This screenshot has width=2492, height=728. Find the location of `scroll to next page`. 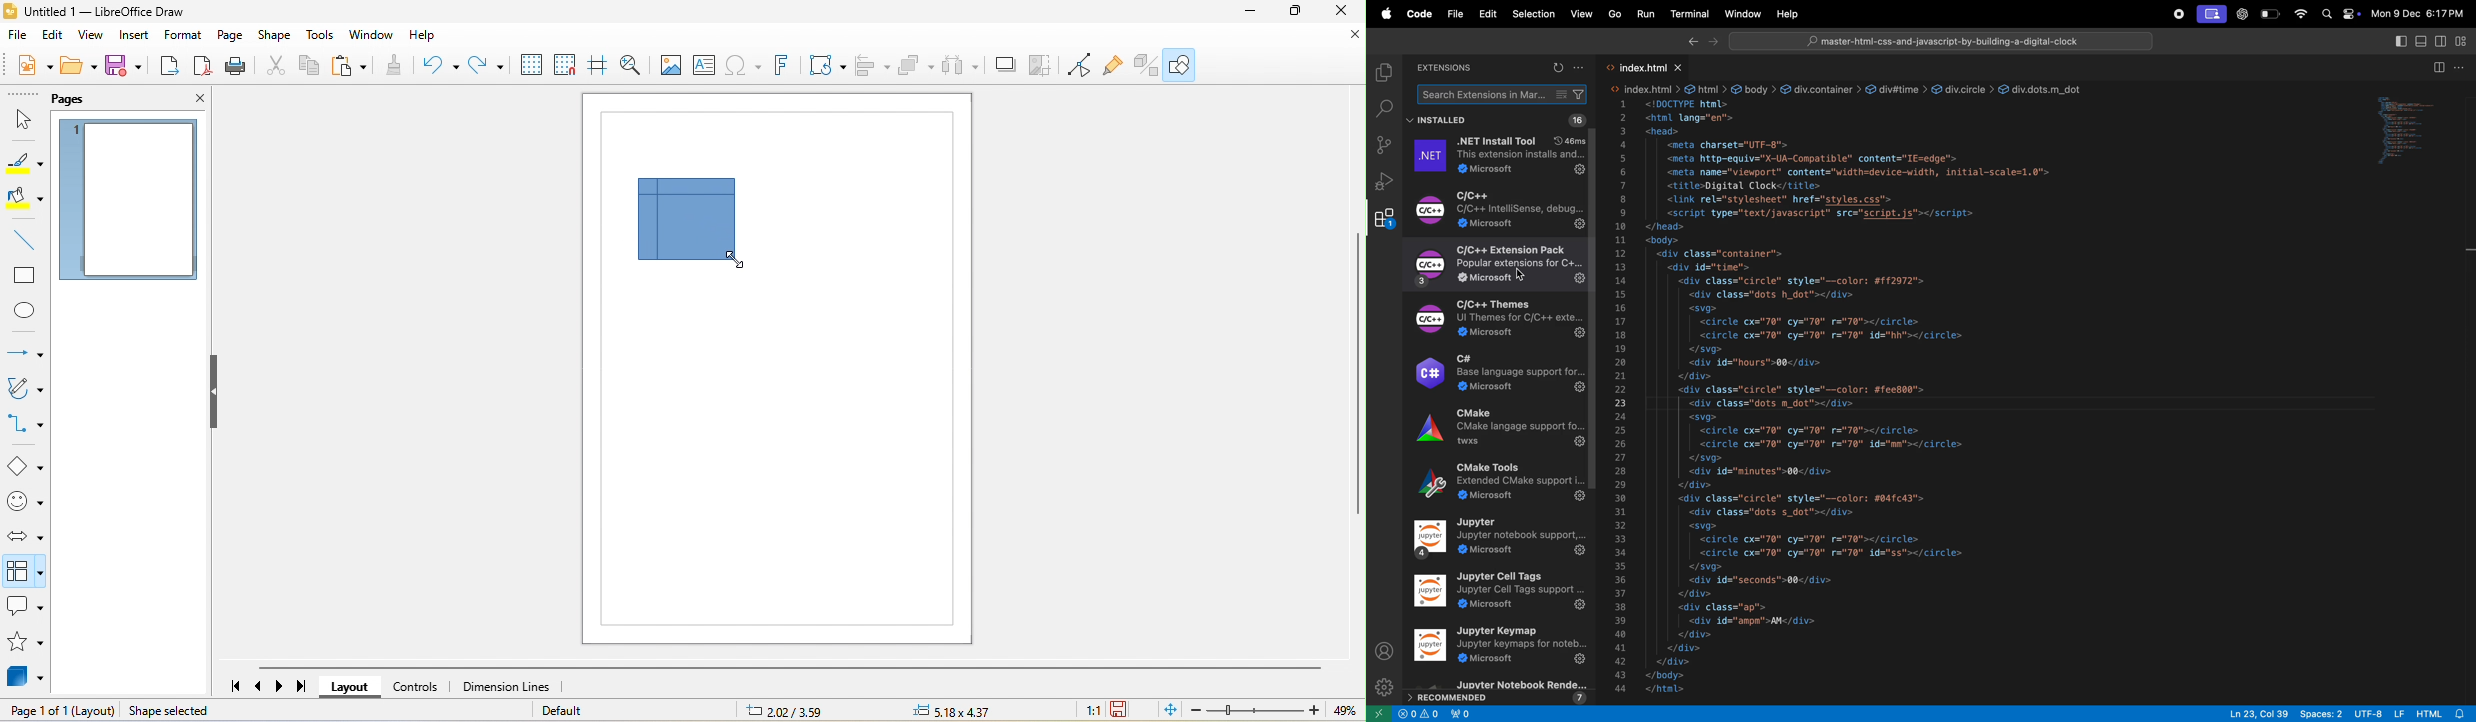

scroll to next page is located at coordinates (284, 685).